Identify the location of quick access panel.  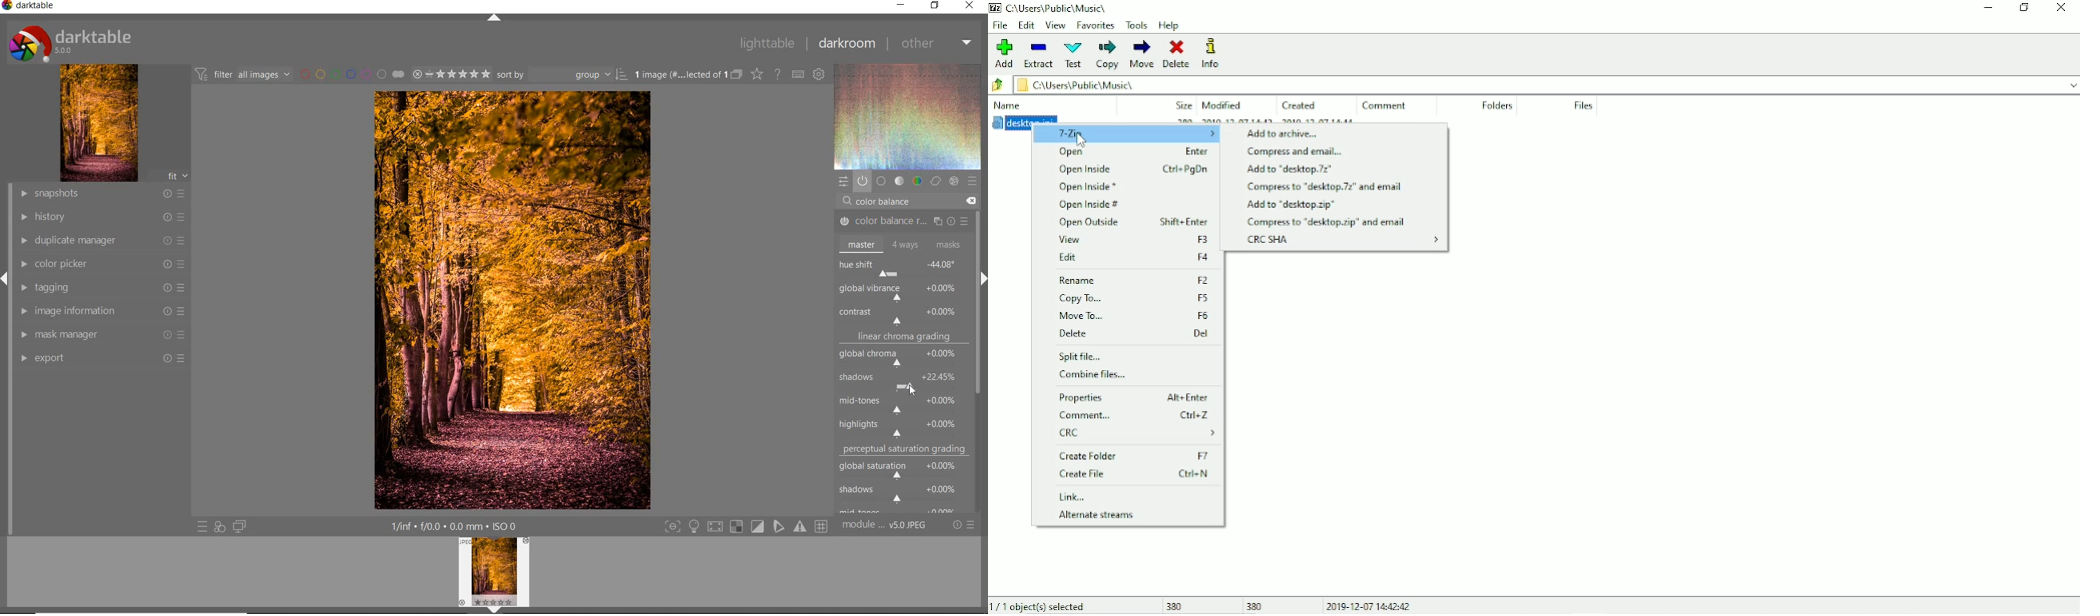
(842, 181).